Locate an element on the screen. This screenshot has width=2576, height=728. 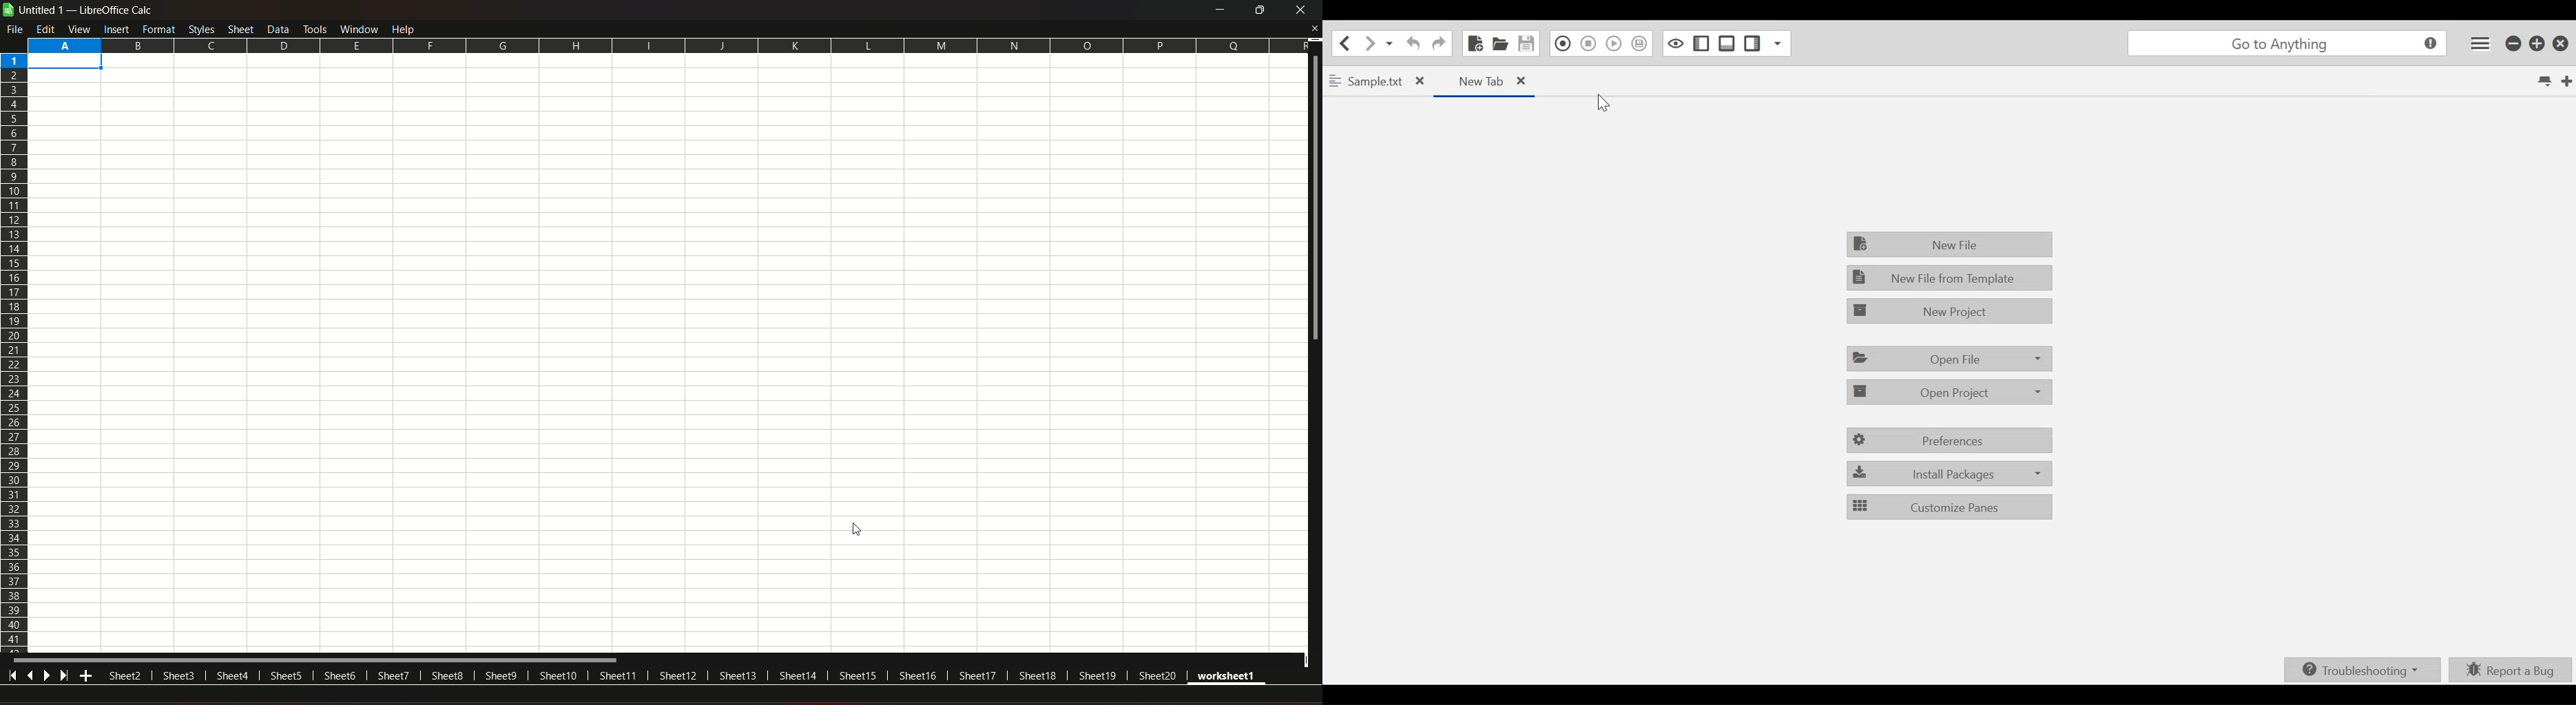
previous sheet is located at coordinates (32, 677).